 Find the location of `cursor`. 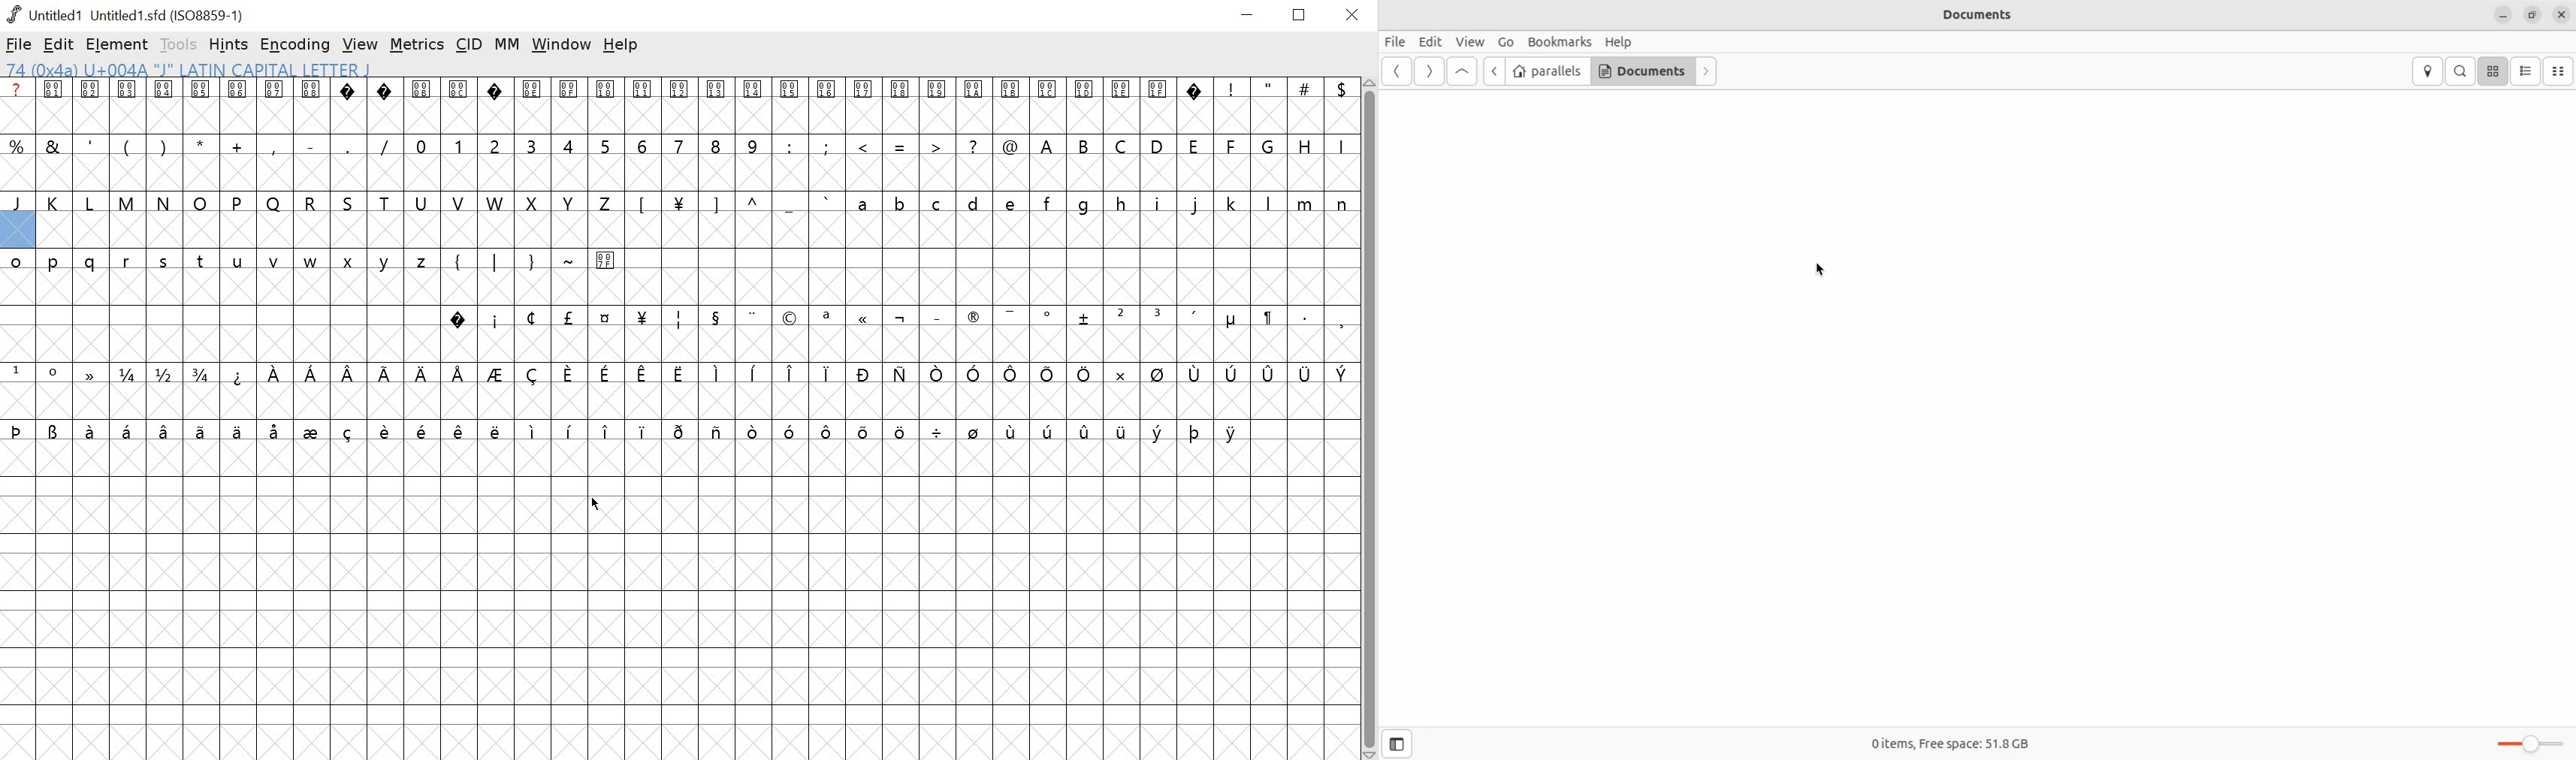

cursor is located at coordinates (1823, 270).